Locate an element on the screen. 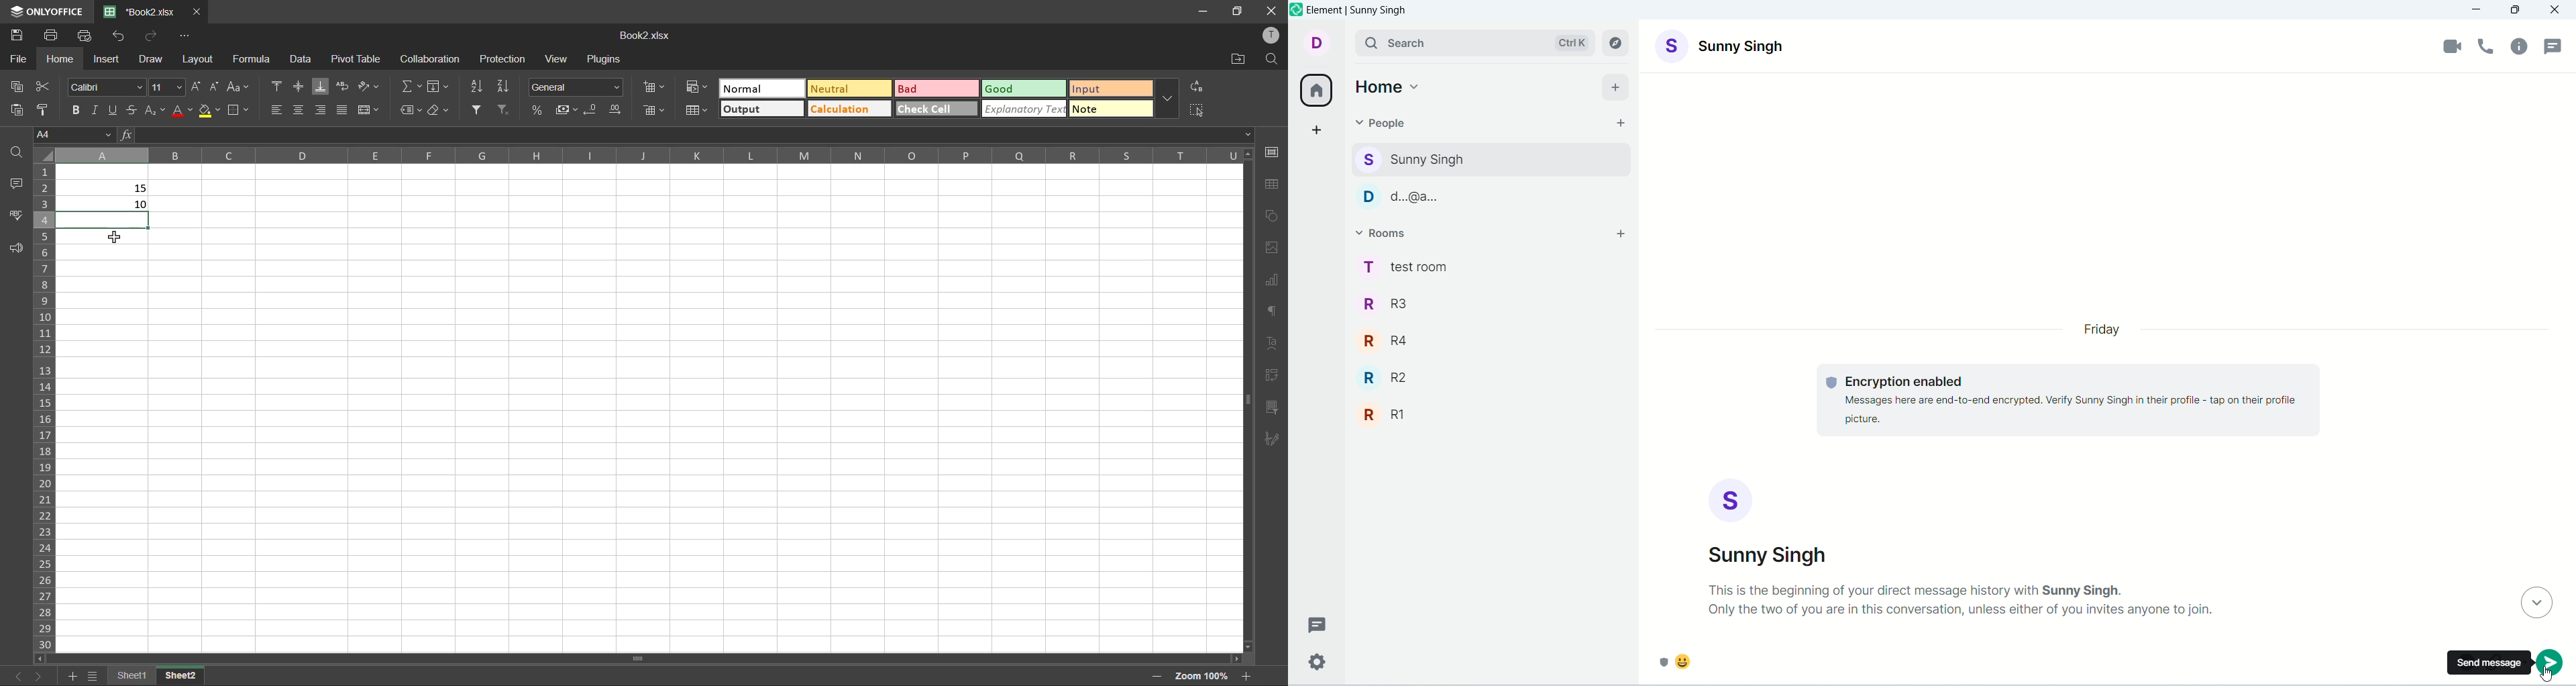 Image resolution: width=2576 pixels, height=700 pixels. send message is located at coordinates (2489, 662).